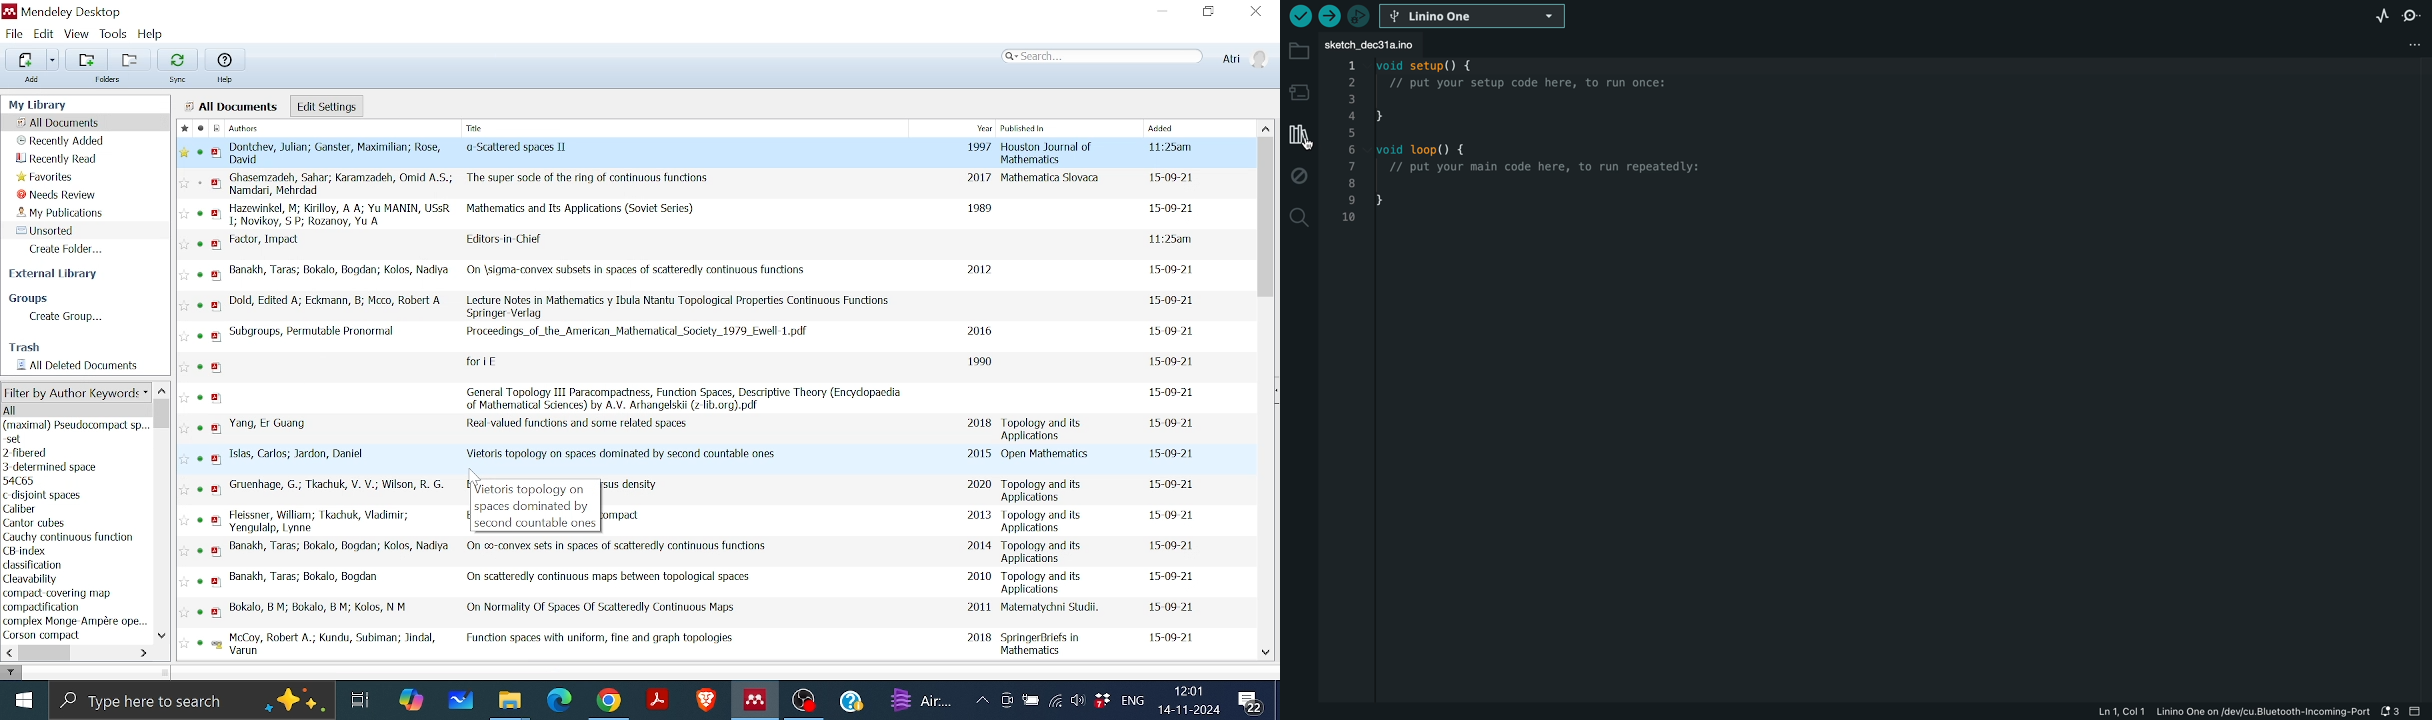  Describe the element at coordinates (220, 368) in the screenshot. I see `pdf` at that location.